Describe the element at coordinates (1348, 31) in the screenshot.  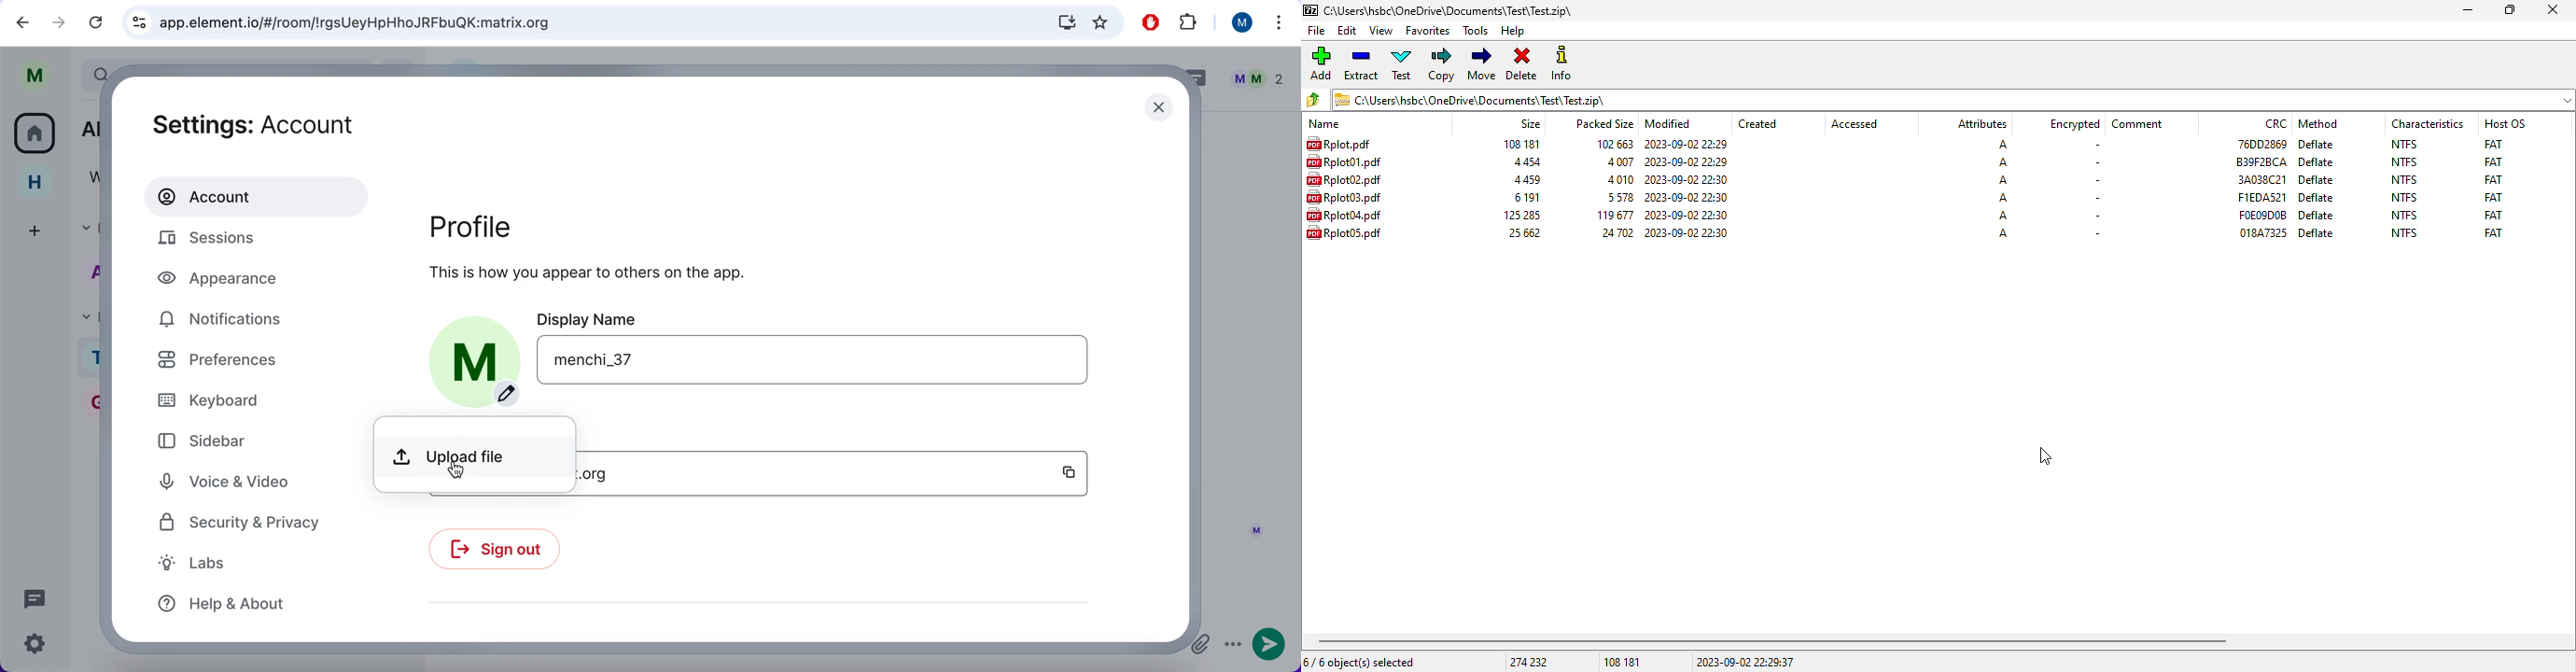
I see `edit` at that location.